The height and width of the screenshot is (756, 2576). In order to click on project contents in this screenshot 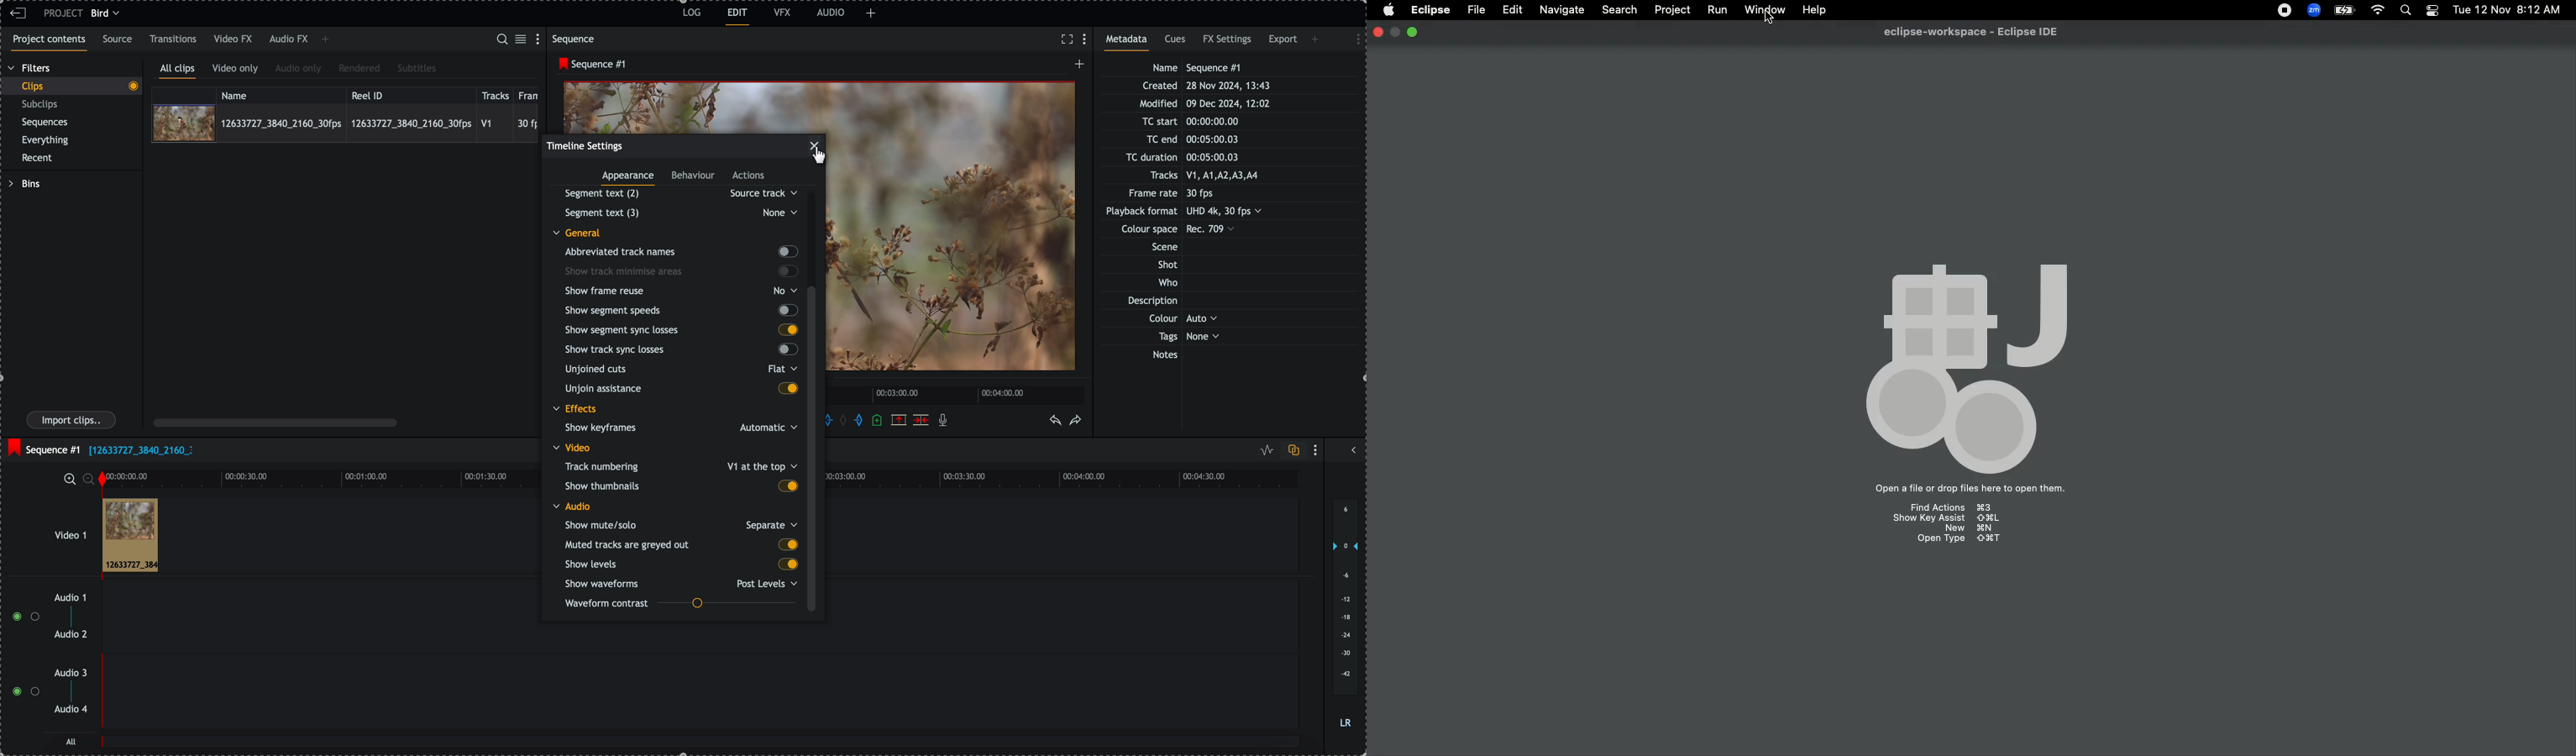, I will do `click(47, 43)`.